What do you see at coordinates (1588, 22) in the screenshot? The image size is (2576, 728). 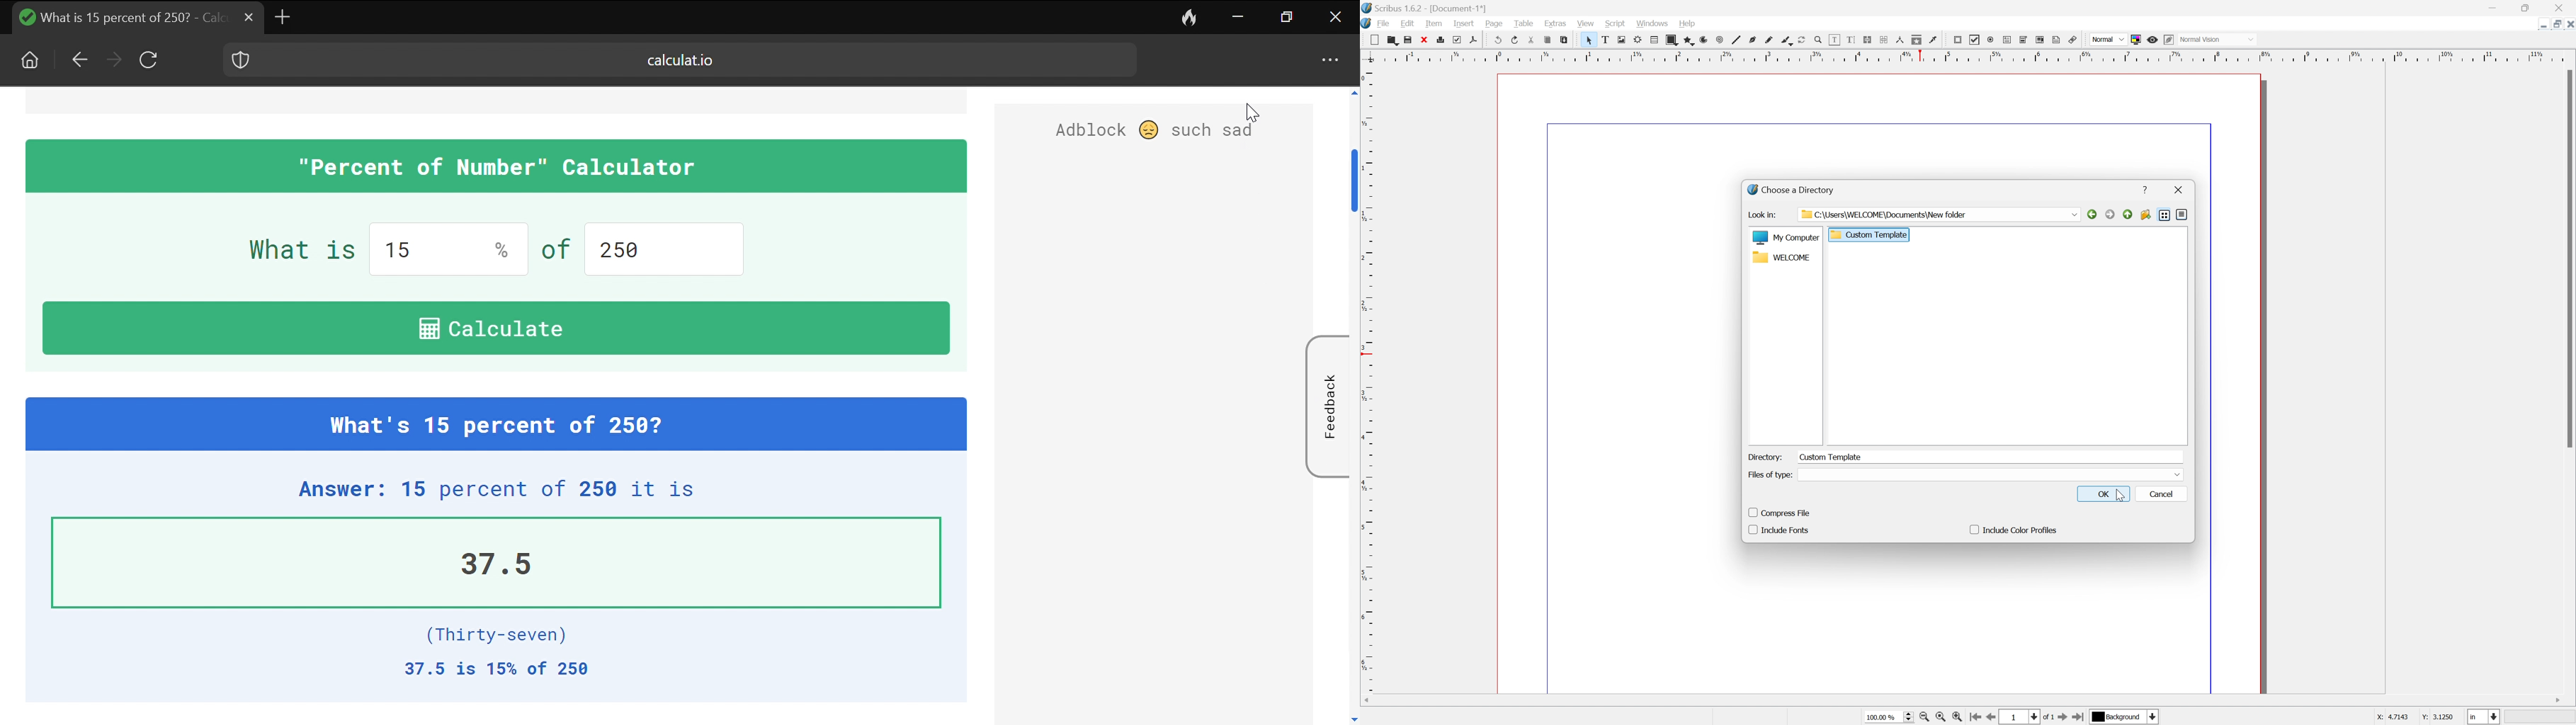 I see `view` at bounding box center [1588, 22].